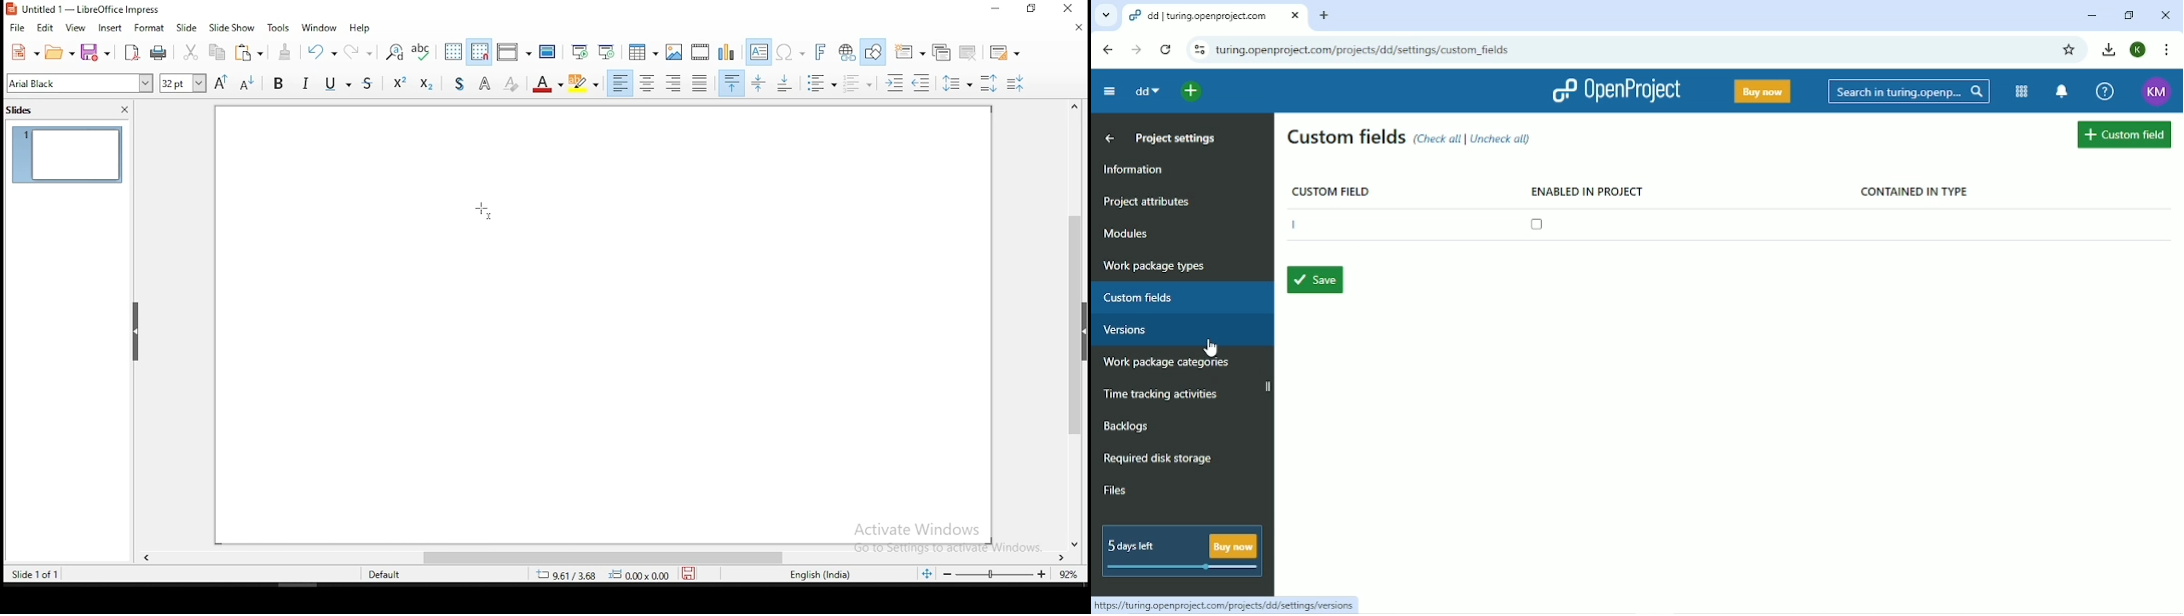  I want to click on zoom level, so click(1011, 574).